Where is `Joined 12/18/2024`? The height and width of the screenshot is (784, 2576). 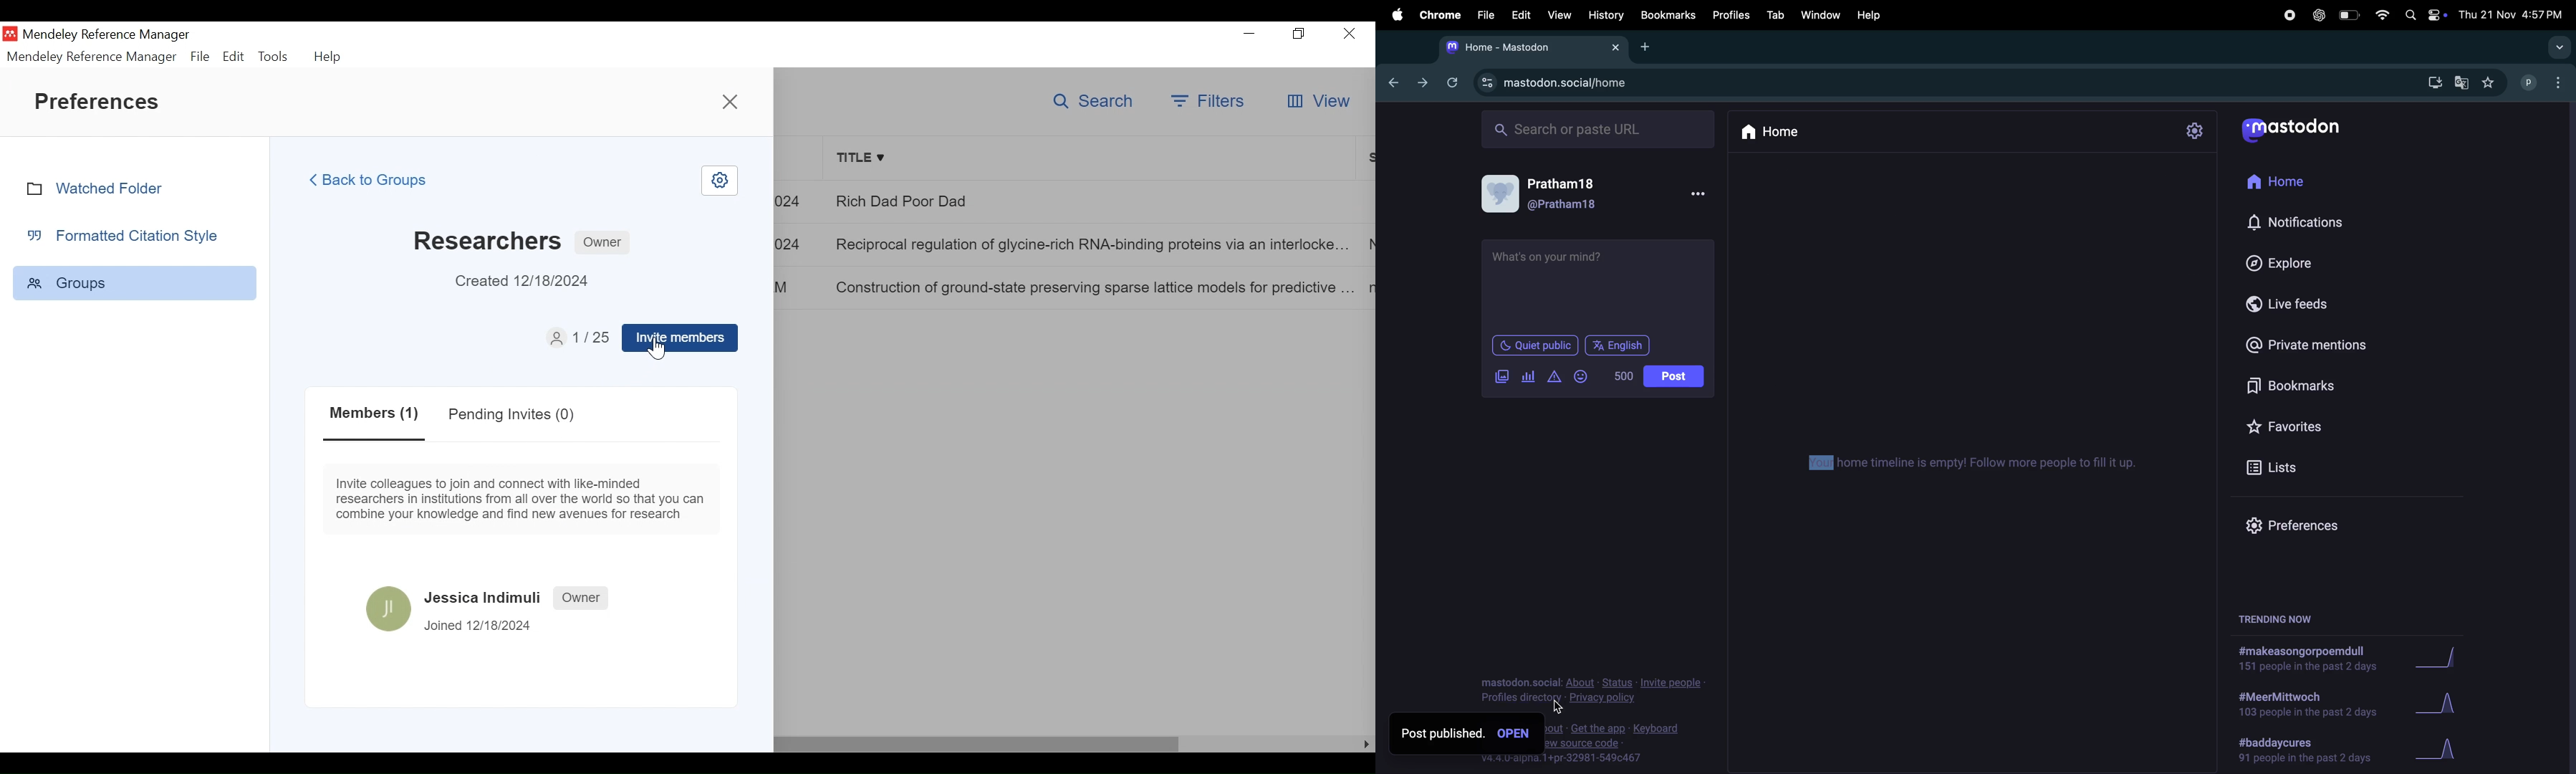
Joined 12/18/2024 is located at coordinates (481, 624).